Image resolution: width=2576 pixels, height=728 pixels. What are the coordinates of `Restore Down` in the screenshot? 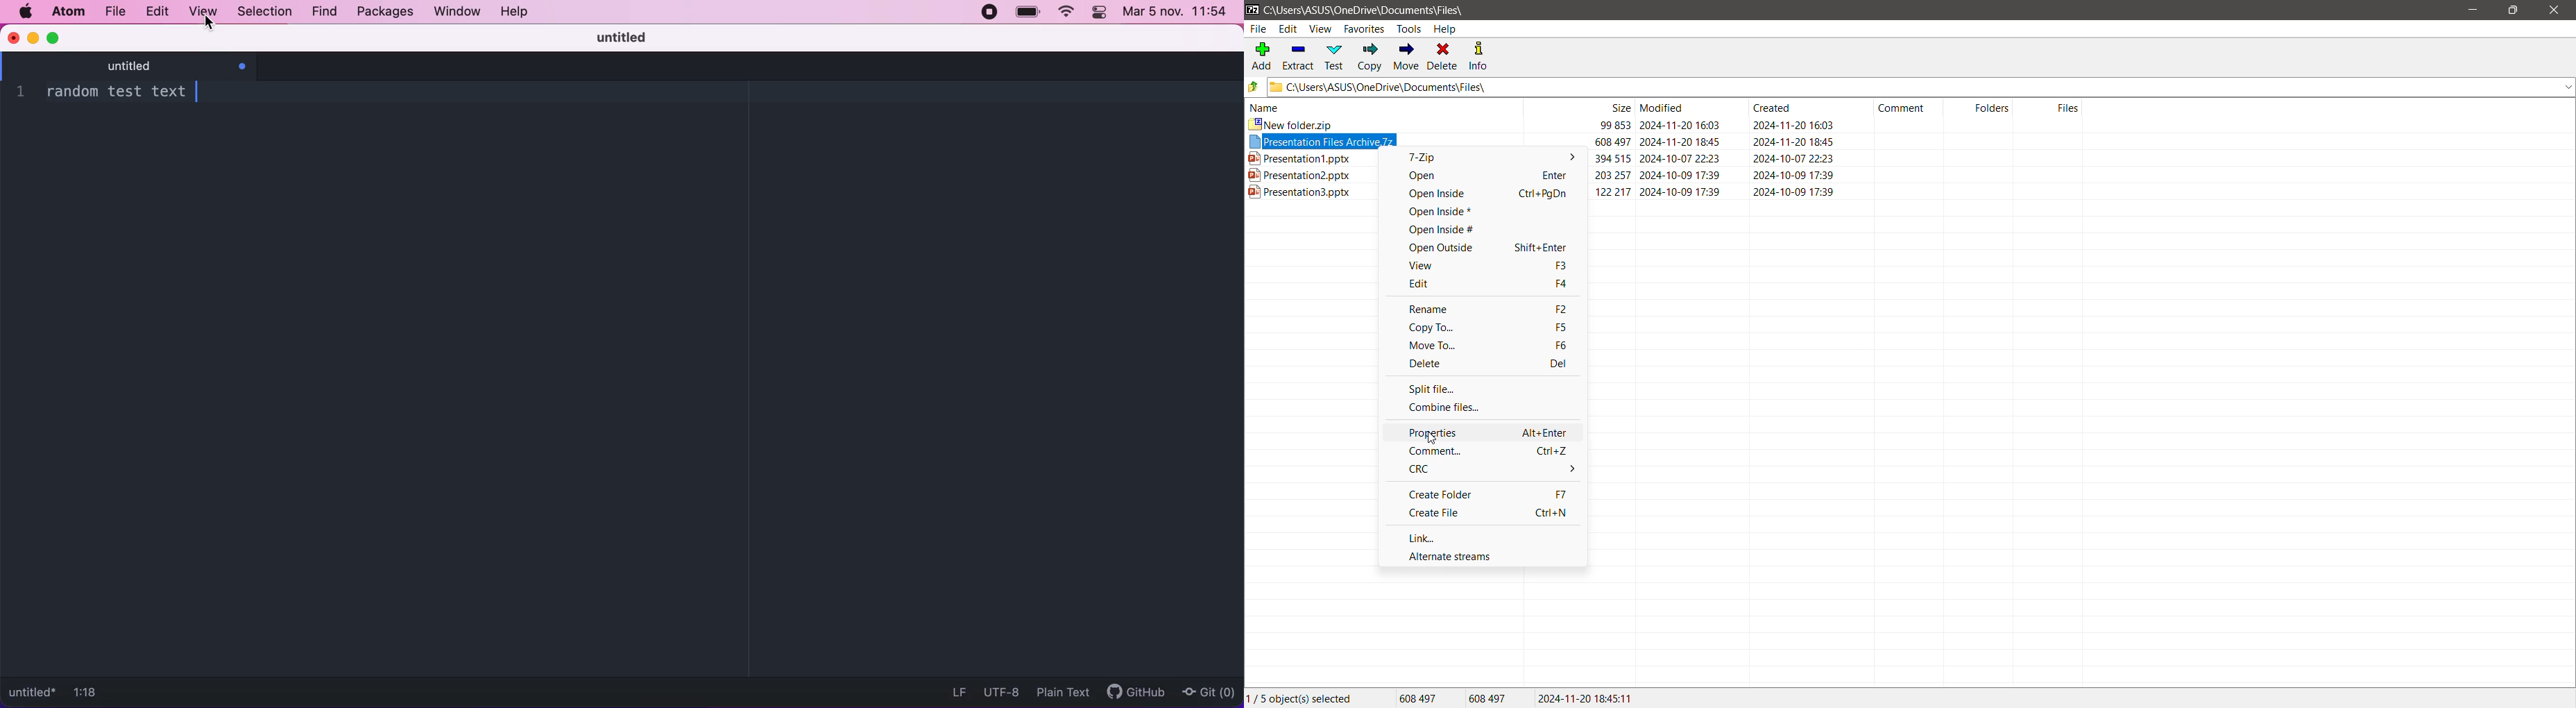 It's located at (2518, 10).